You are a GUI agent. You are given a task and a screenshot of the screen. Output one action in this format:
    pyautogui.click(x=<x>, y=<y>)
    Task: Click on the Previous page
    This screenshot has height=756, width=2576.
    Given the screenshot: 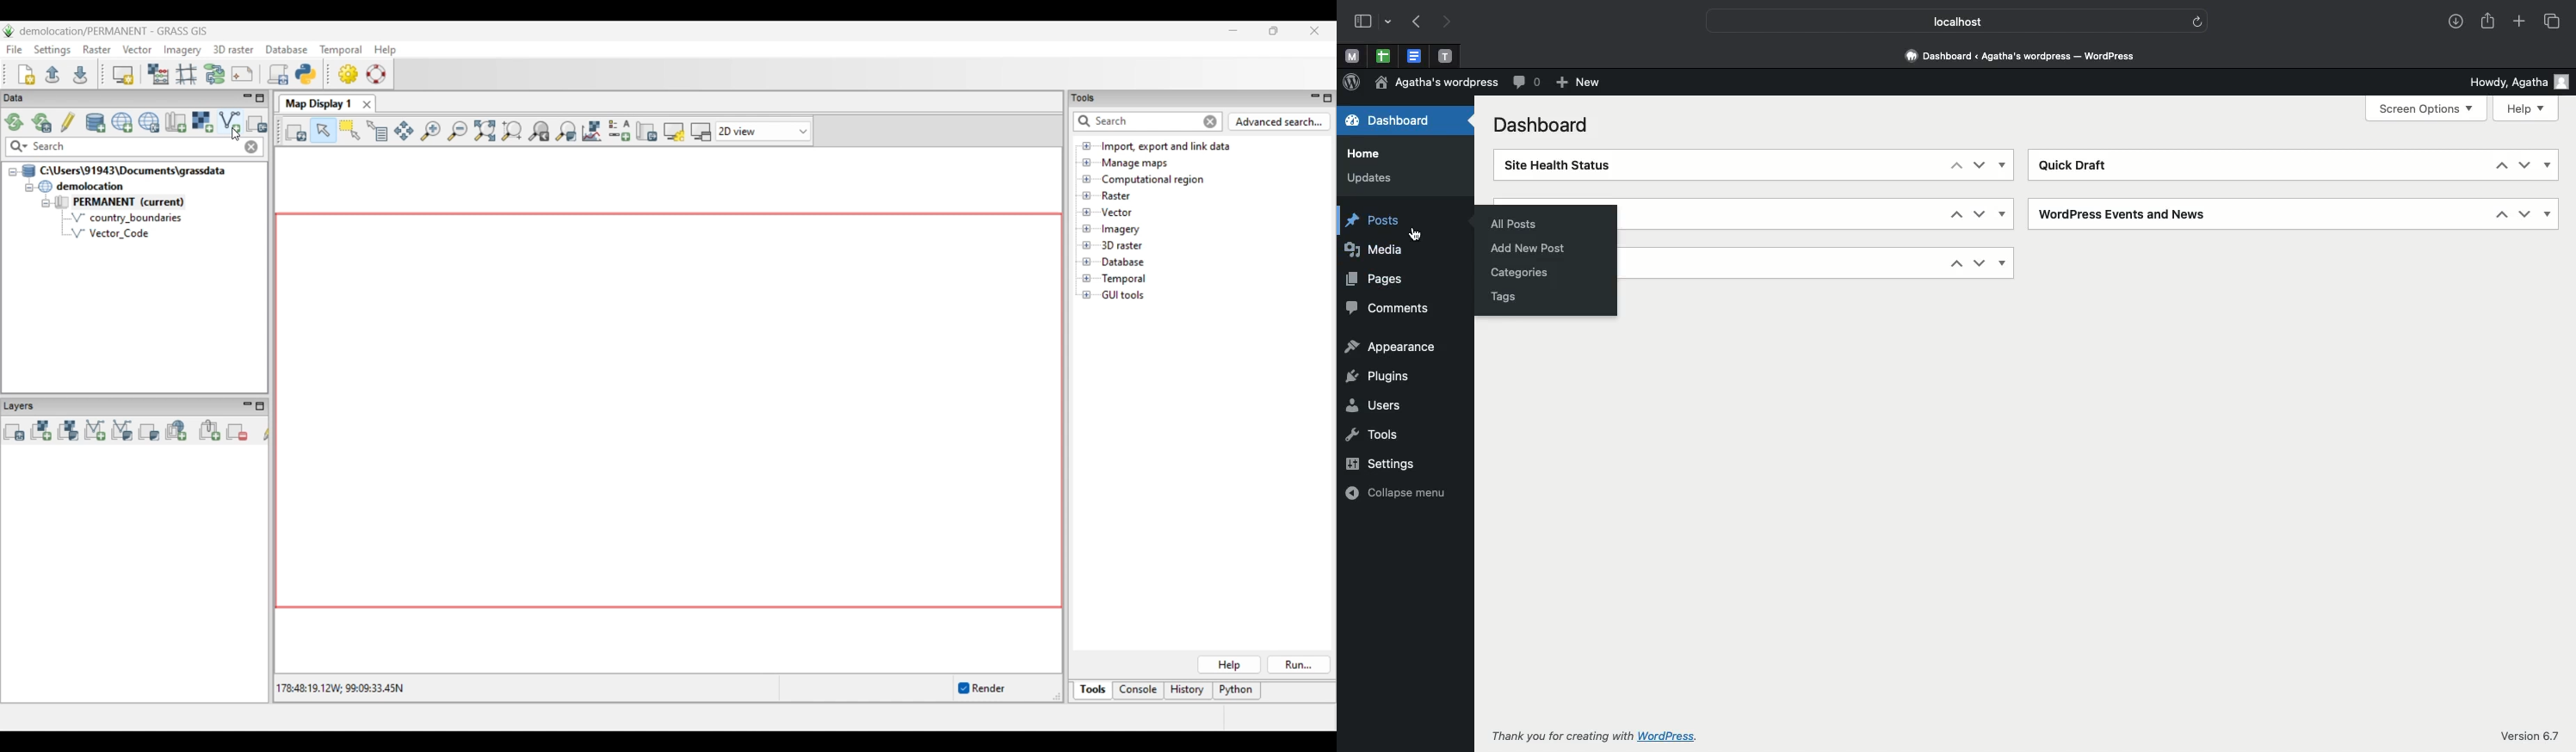 What is the action you would take?
    pyautogui.click(x=1415, y=22)
    